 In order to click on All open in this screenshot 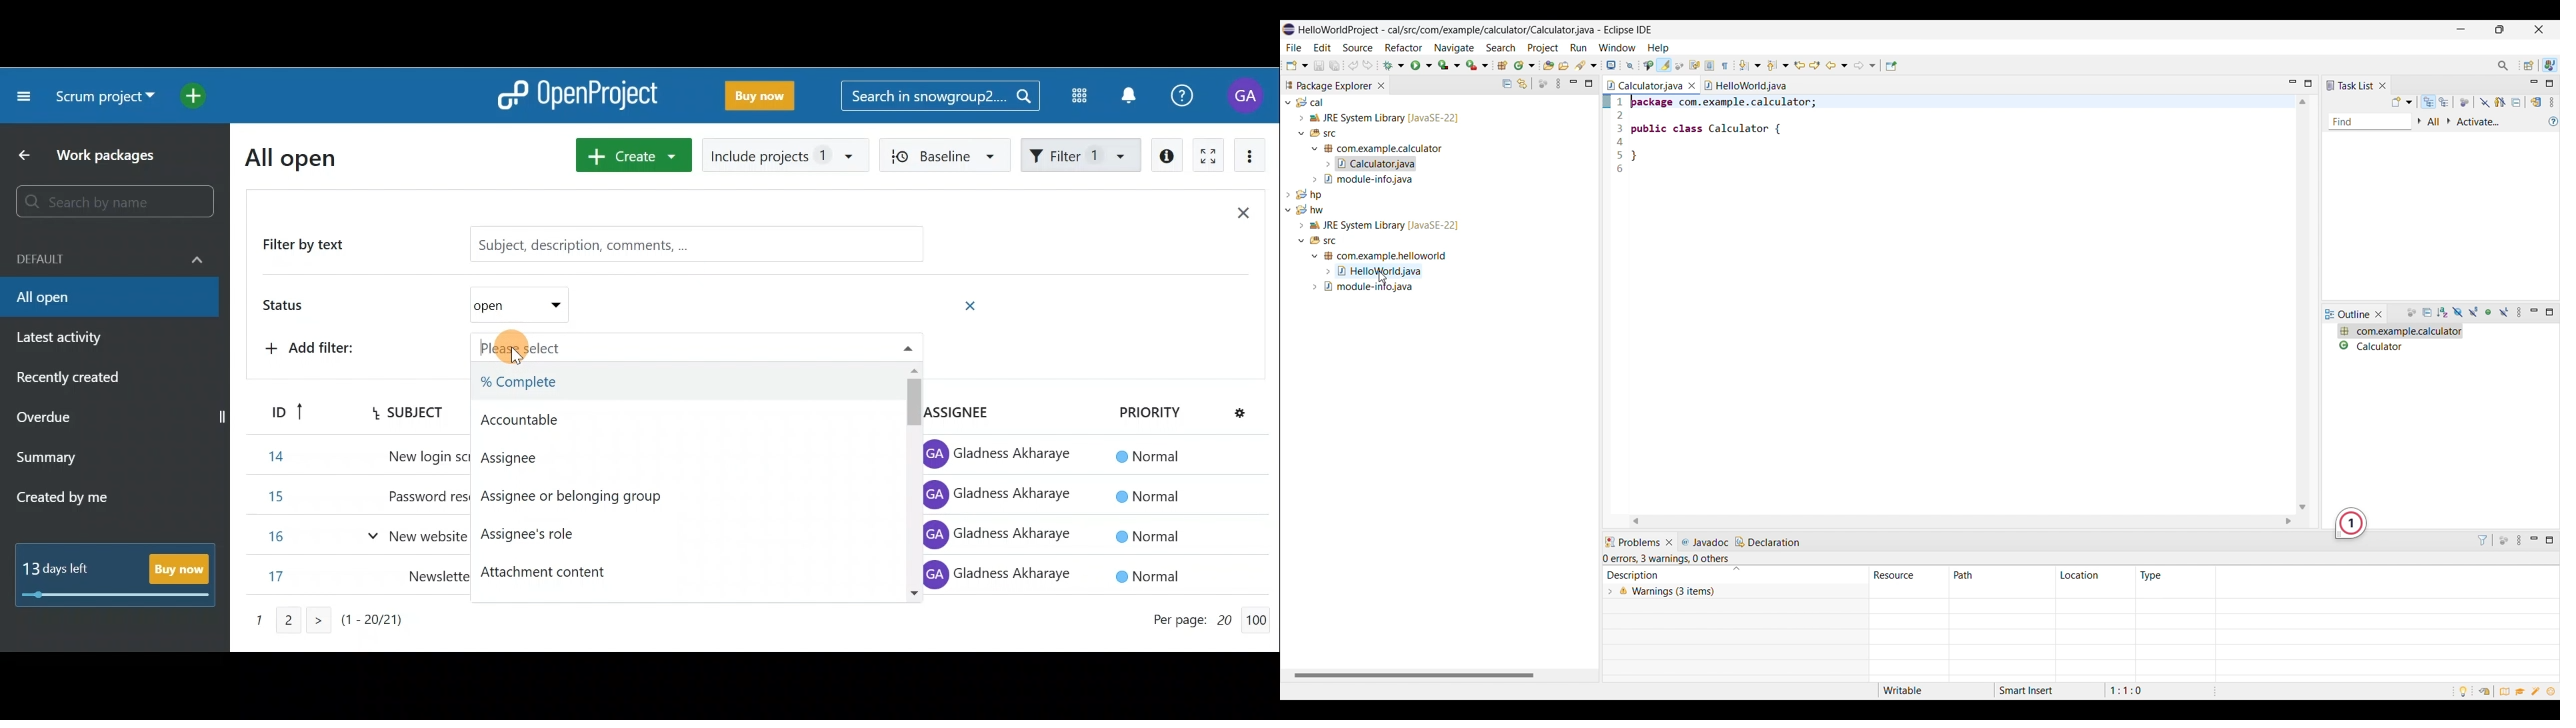, I will do `click(303, 156)`.